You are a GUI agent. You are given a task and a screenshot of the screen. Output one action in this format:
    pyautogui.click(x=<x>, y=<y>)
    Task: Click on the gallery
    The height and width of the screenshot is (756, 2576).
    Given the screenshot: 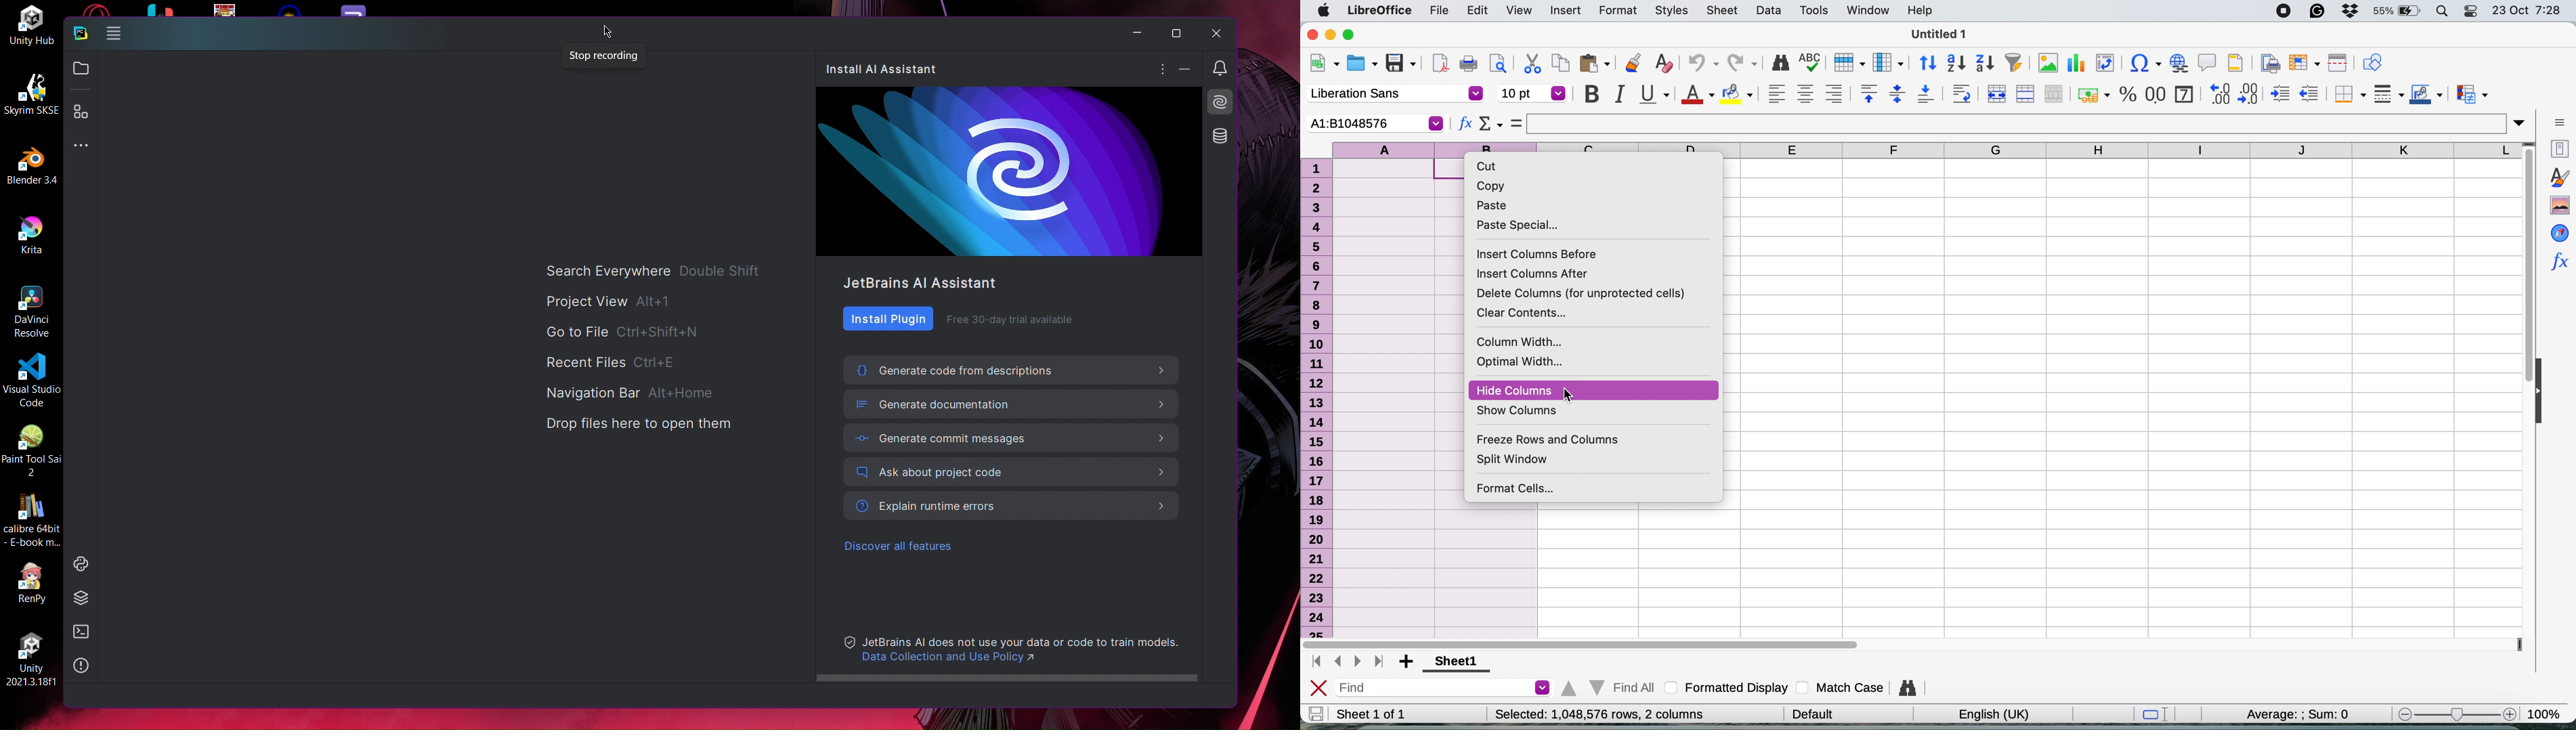 What is the action you would take?
    pyautogui.click(x=2558, y=204)
    